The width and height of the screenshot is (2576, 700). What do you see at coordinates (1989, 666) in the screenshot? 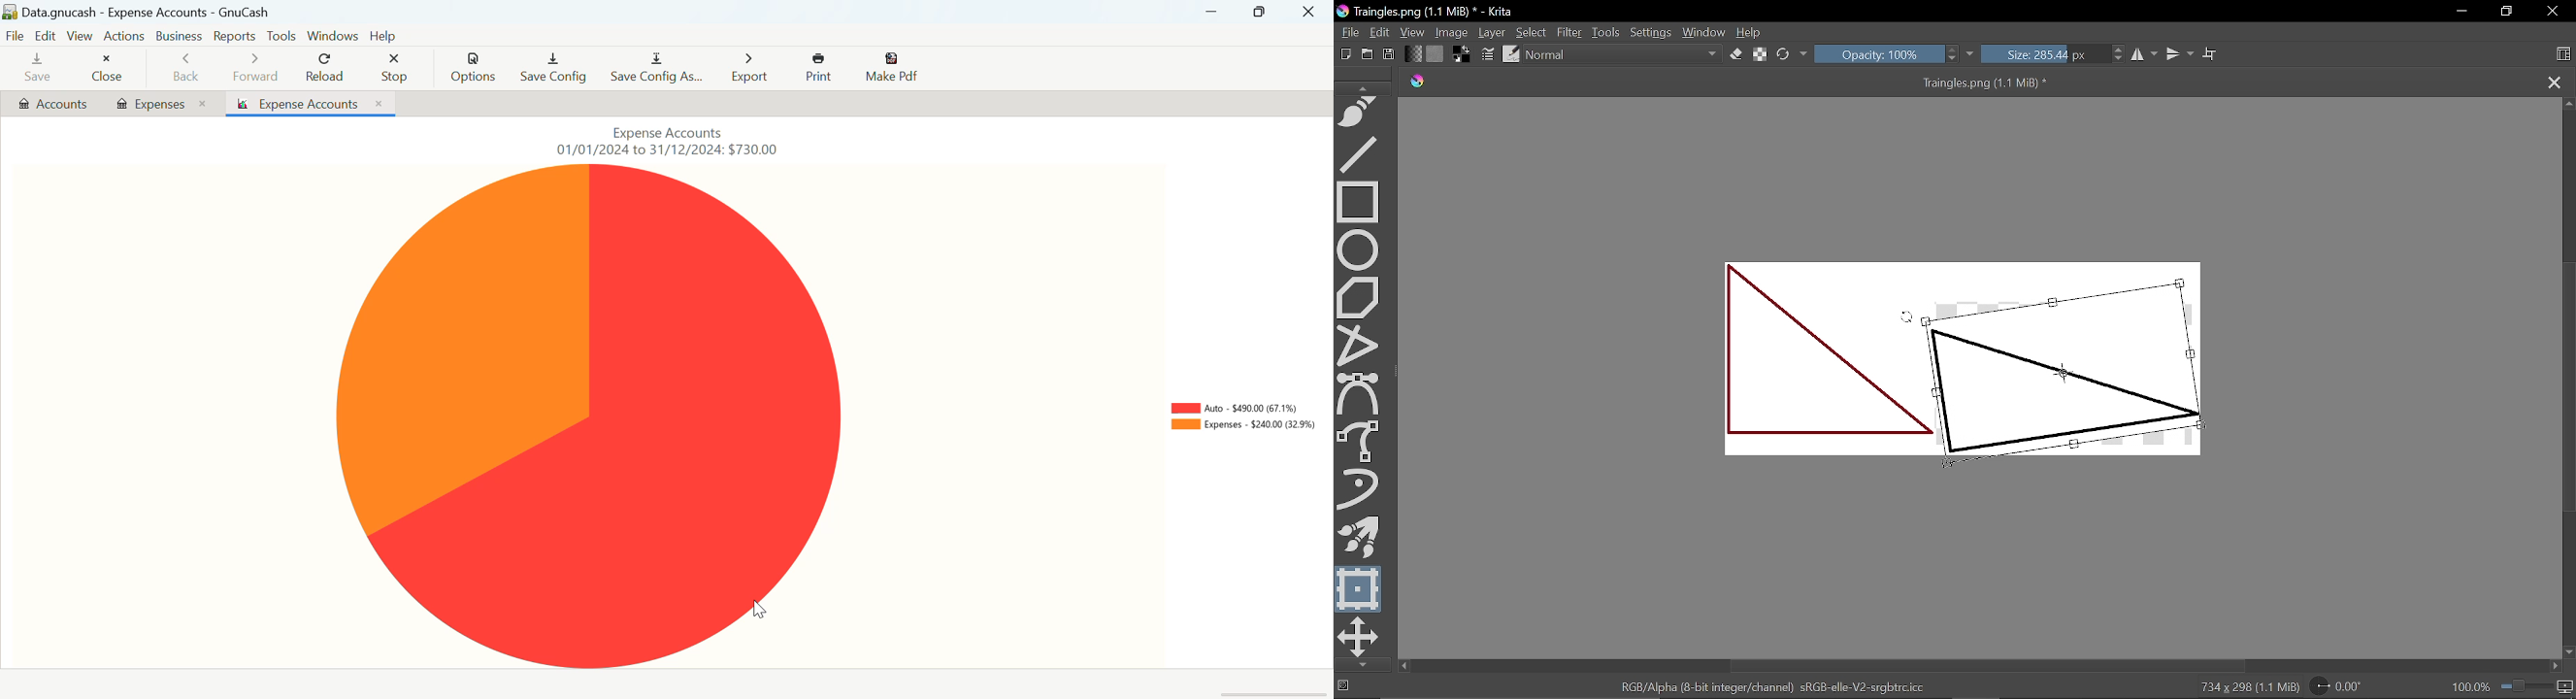
I see `Horizontal scrollbar` at bounding box center [1989, 666].